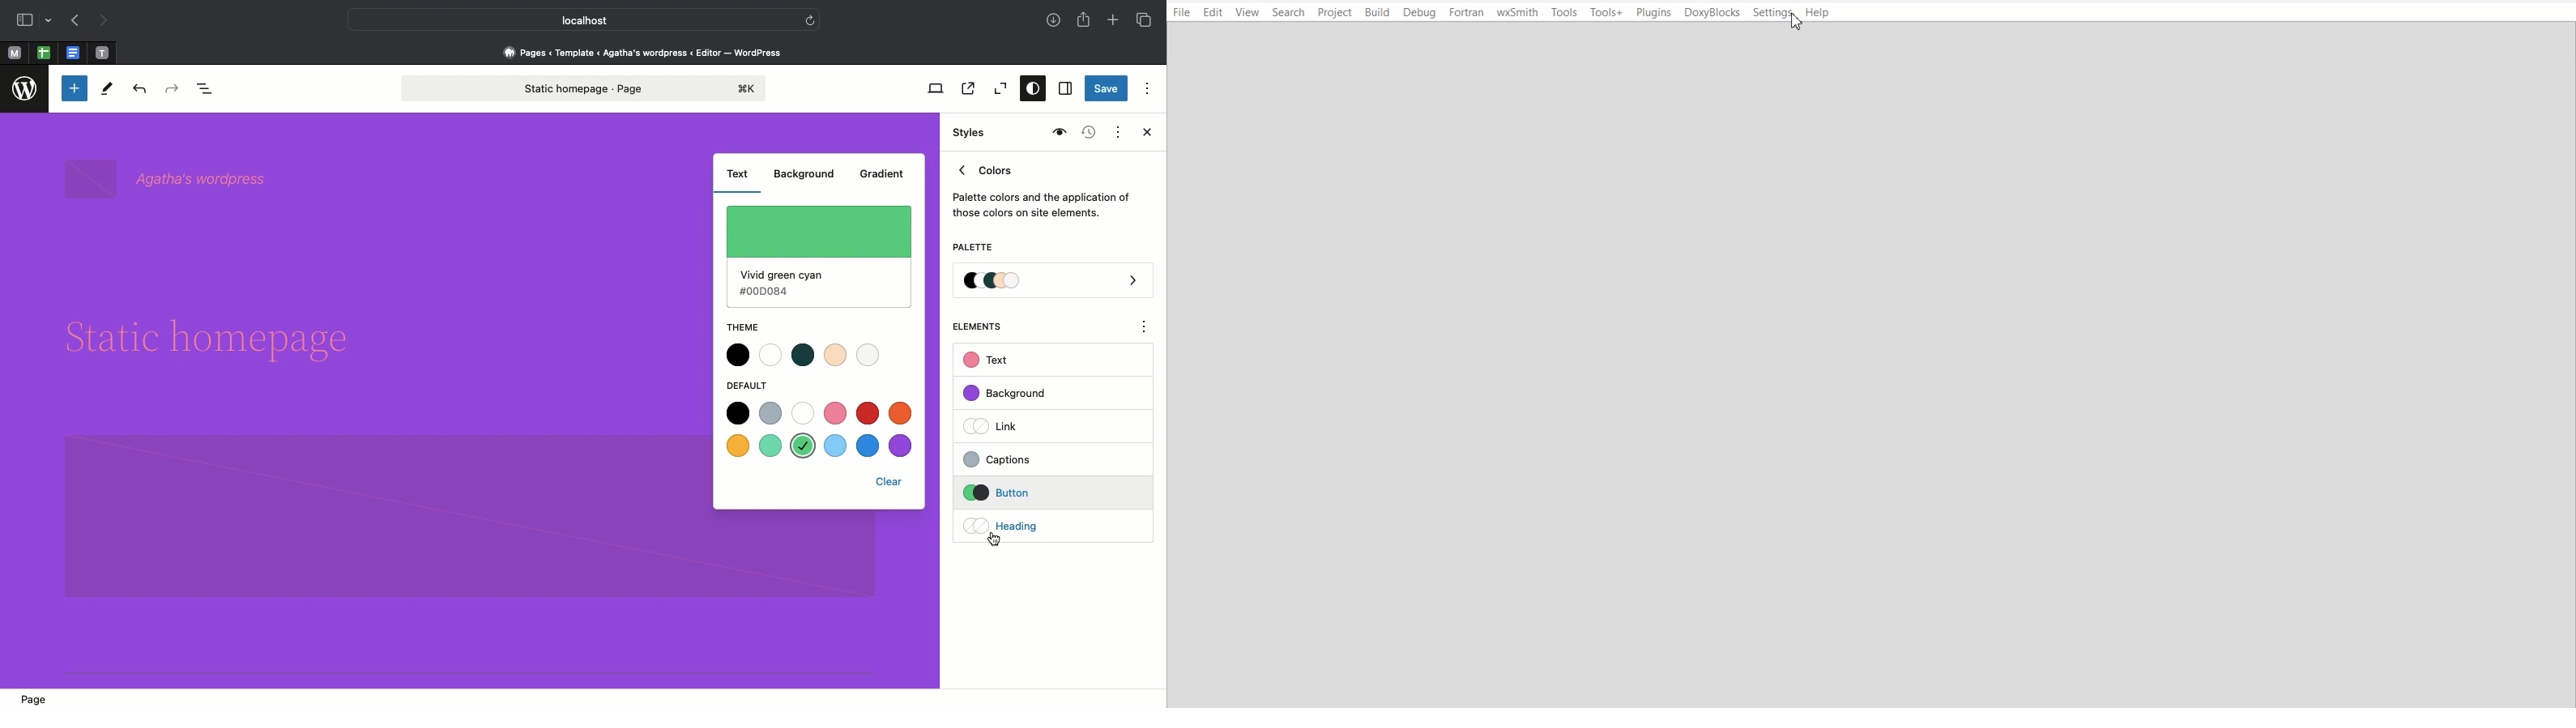 The width and height of the screenshot is (2576, 728). What do you see at coordinates (819, 257) in the screenshot?
I see `Green selected` at bounding box center [819, 257].